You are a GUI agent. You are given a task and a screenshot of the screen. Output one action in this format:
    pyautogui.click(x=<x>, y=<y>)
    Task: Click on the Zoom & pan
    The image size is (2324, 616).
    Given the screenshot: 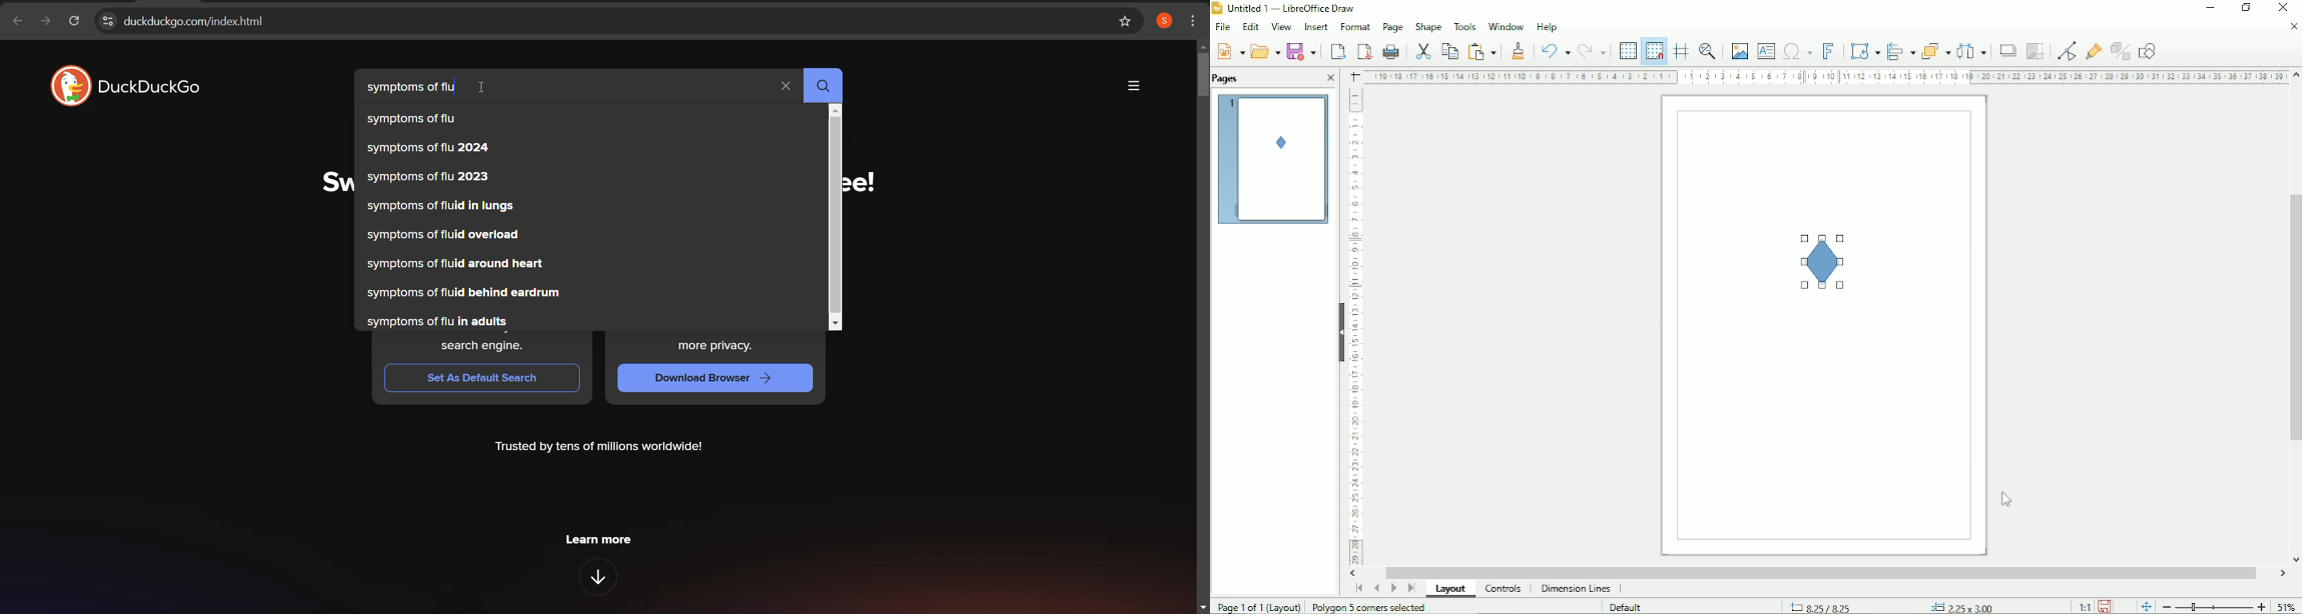 What is the action you would take?
    pyautogui.click(x=1709, y=51)
    